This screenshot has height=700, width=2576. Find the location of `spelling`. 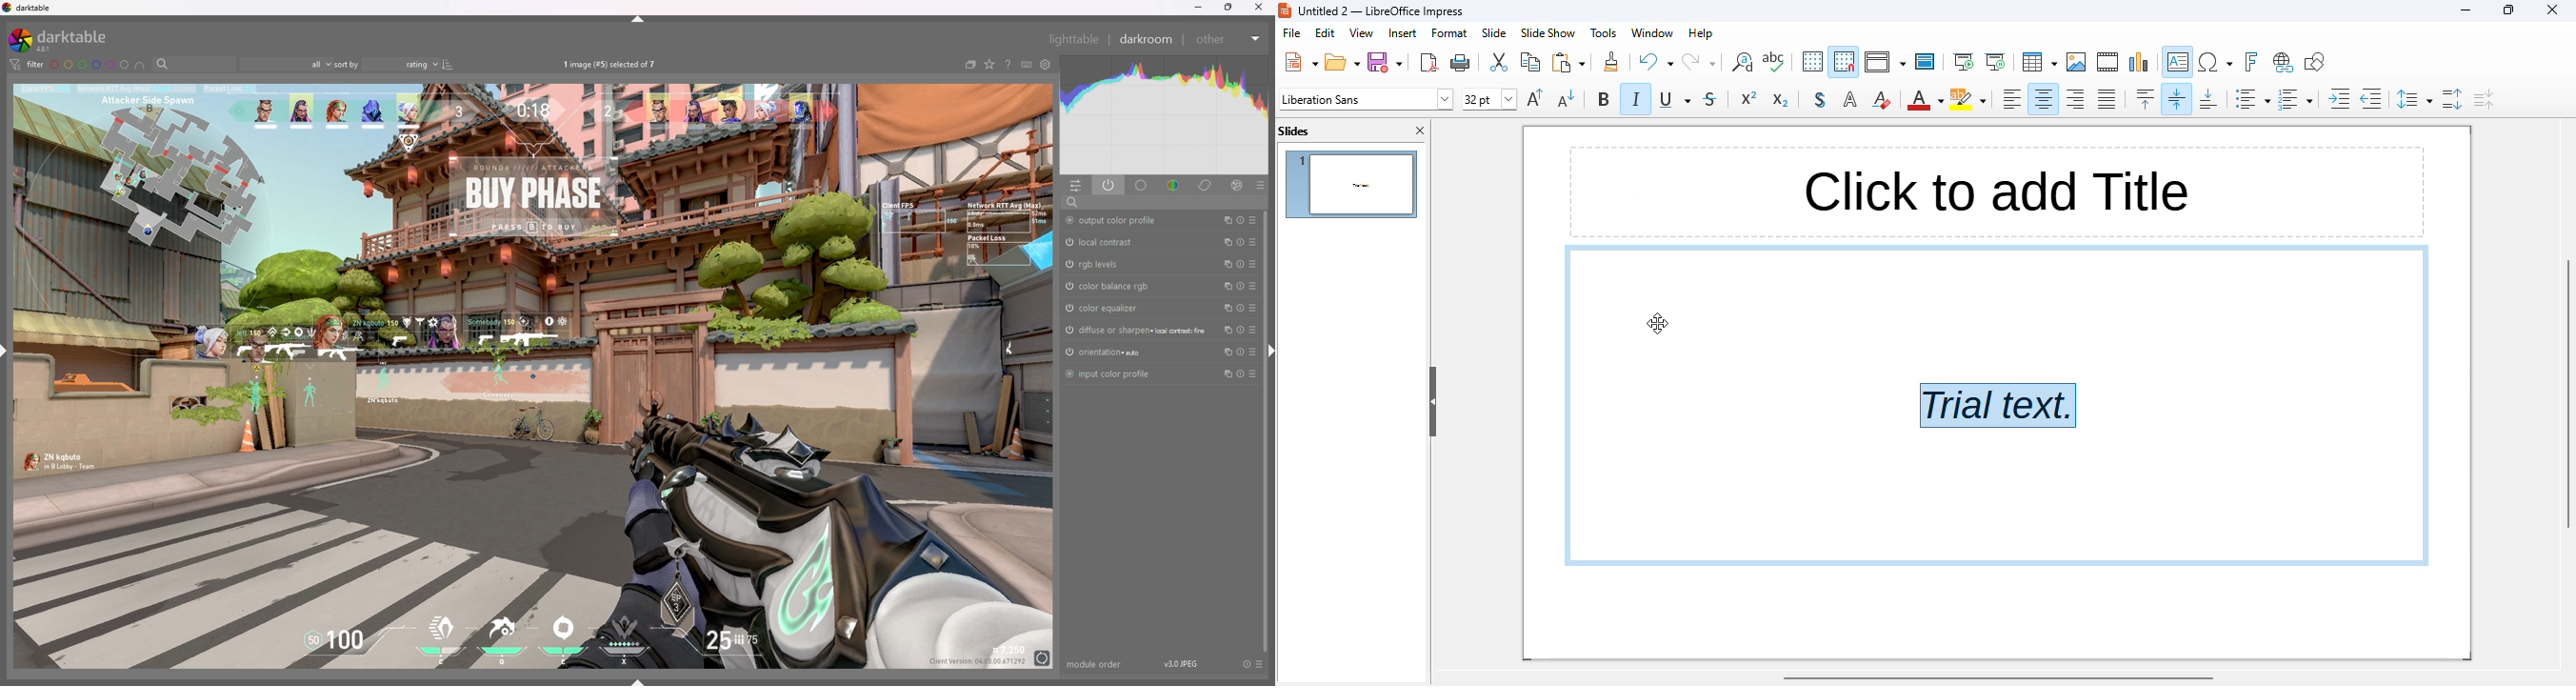

spelling is located at coordinates (1773, 61).